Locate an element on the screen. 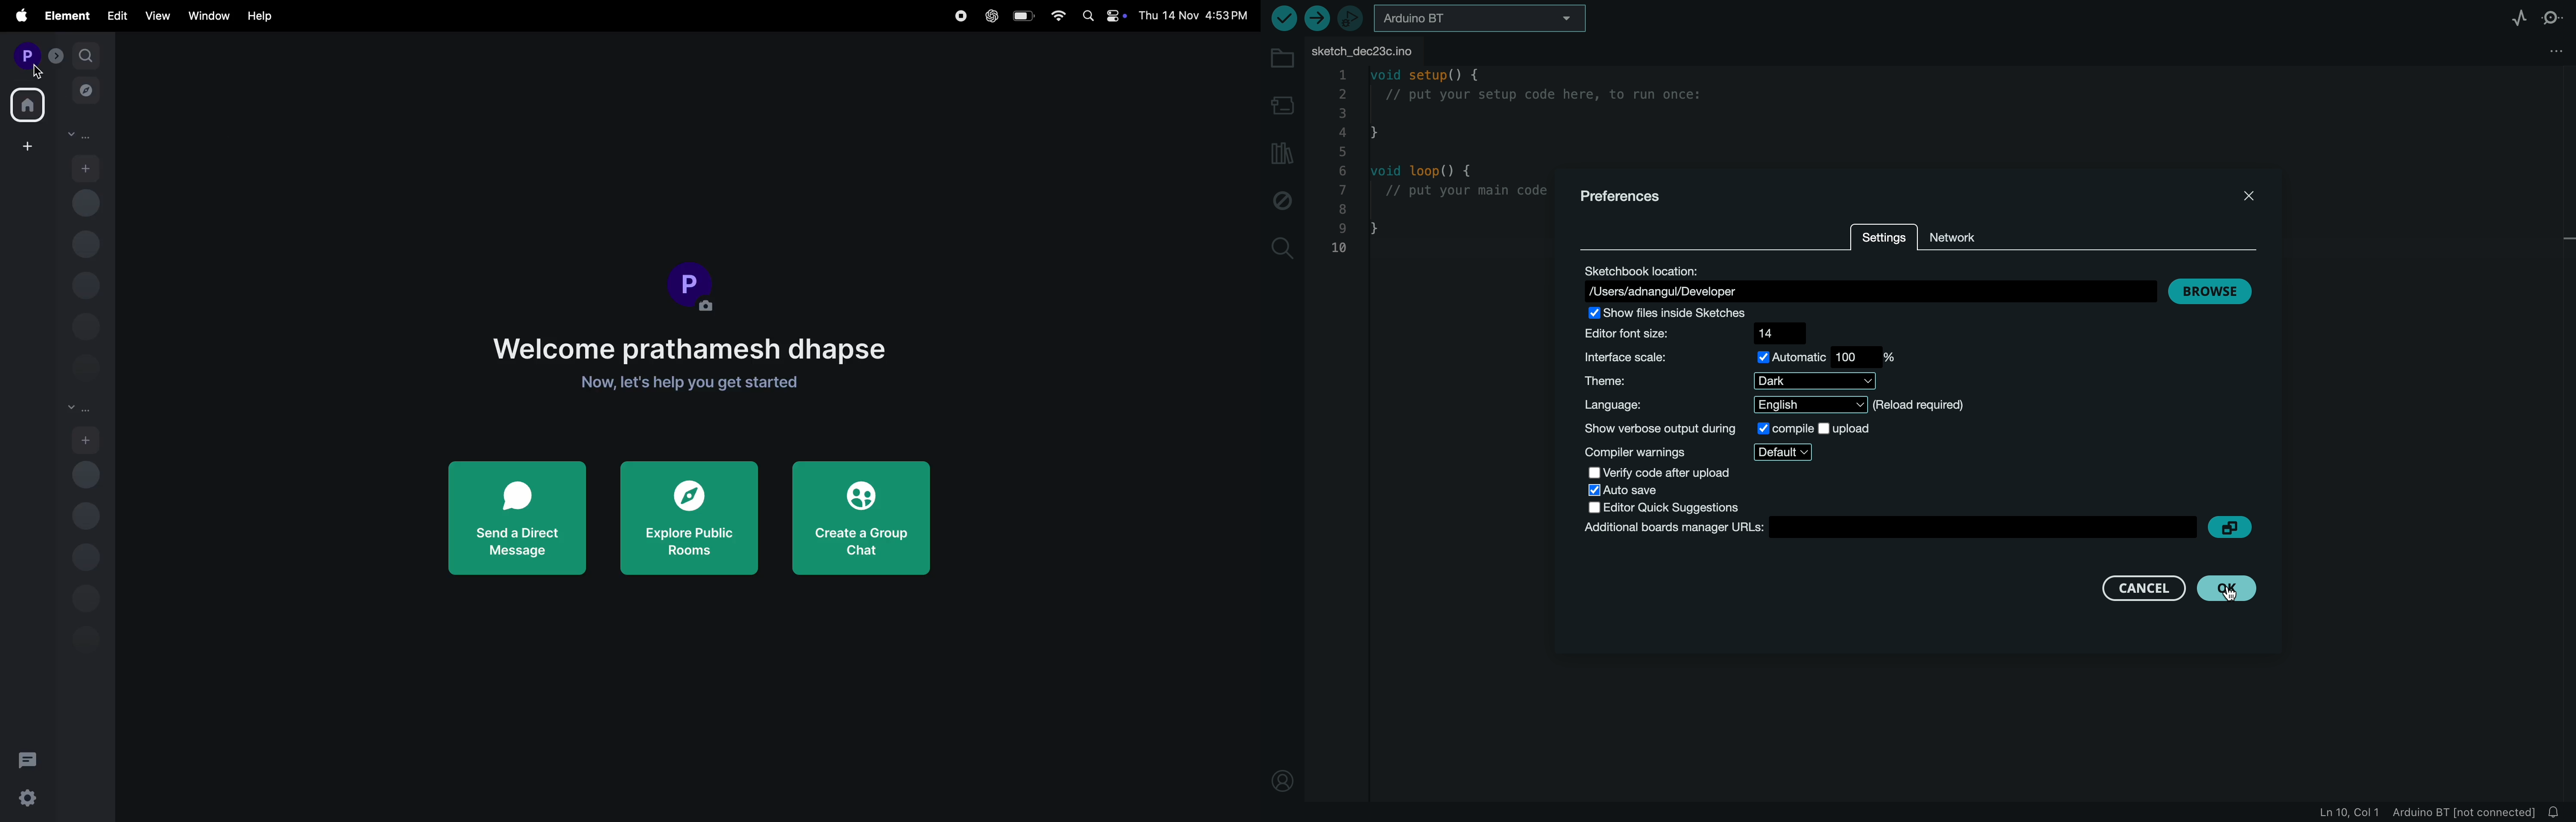 Image resolution: width=2576 pixels, height=840 pixels. wifi is located at coordinates (1057, 15).